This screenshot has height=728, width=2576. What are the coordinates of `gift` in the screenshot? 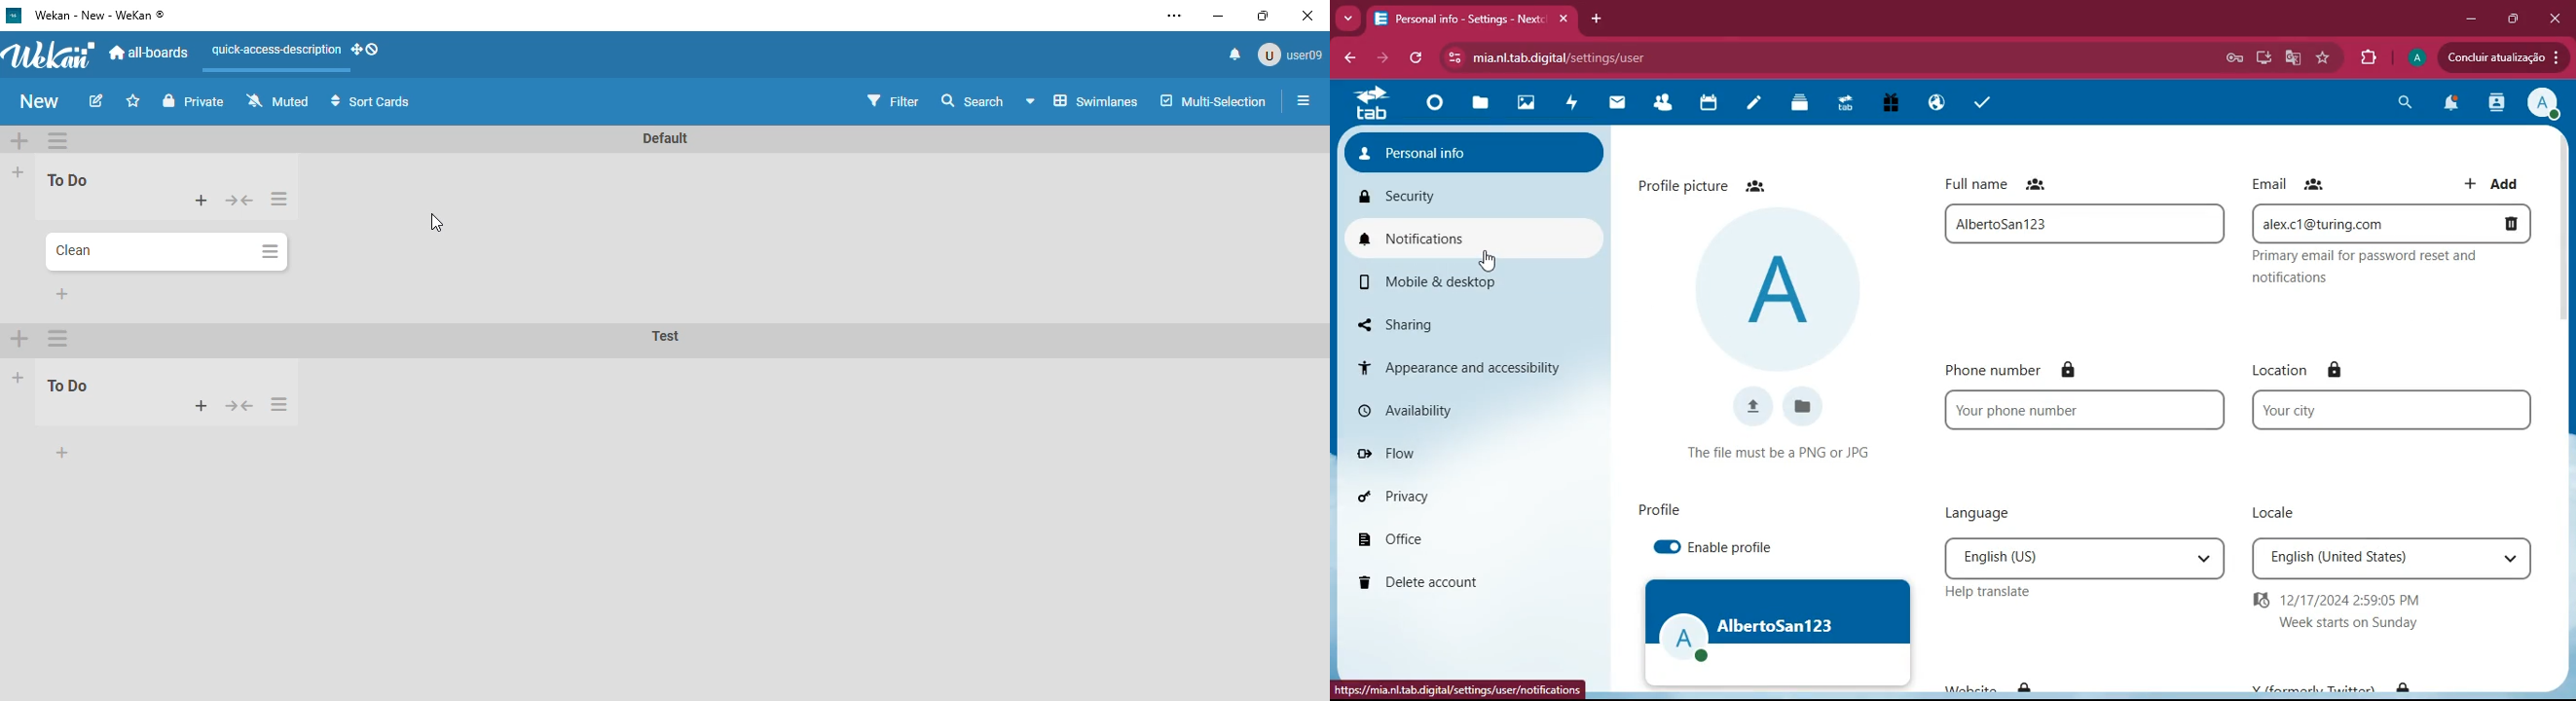 It's located at (1886, 105).